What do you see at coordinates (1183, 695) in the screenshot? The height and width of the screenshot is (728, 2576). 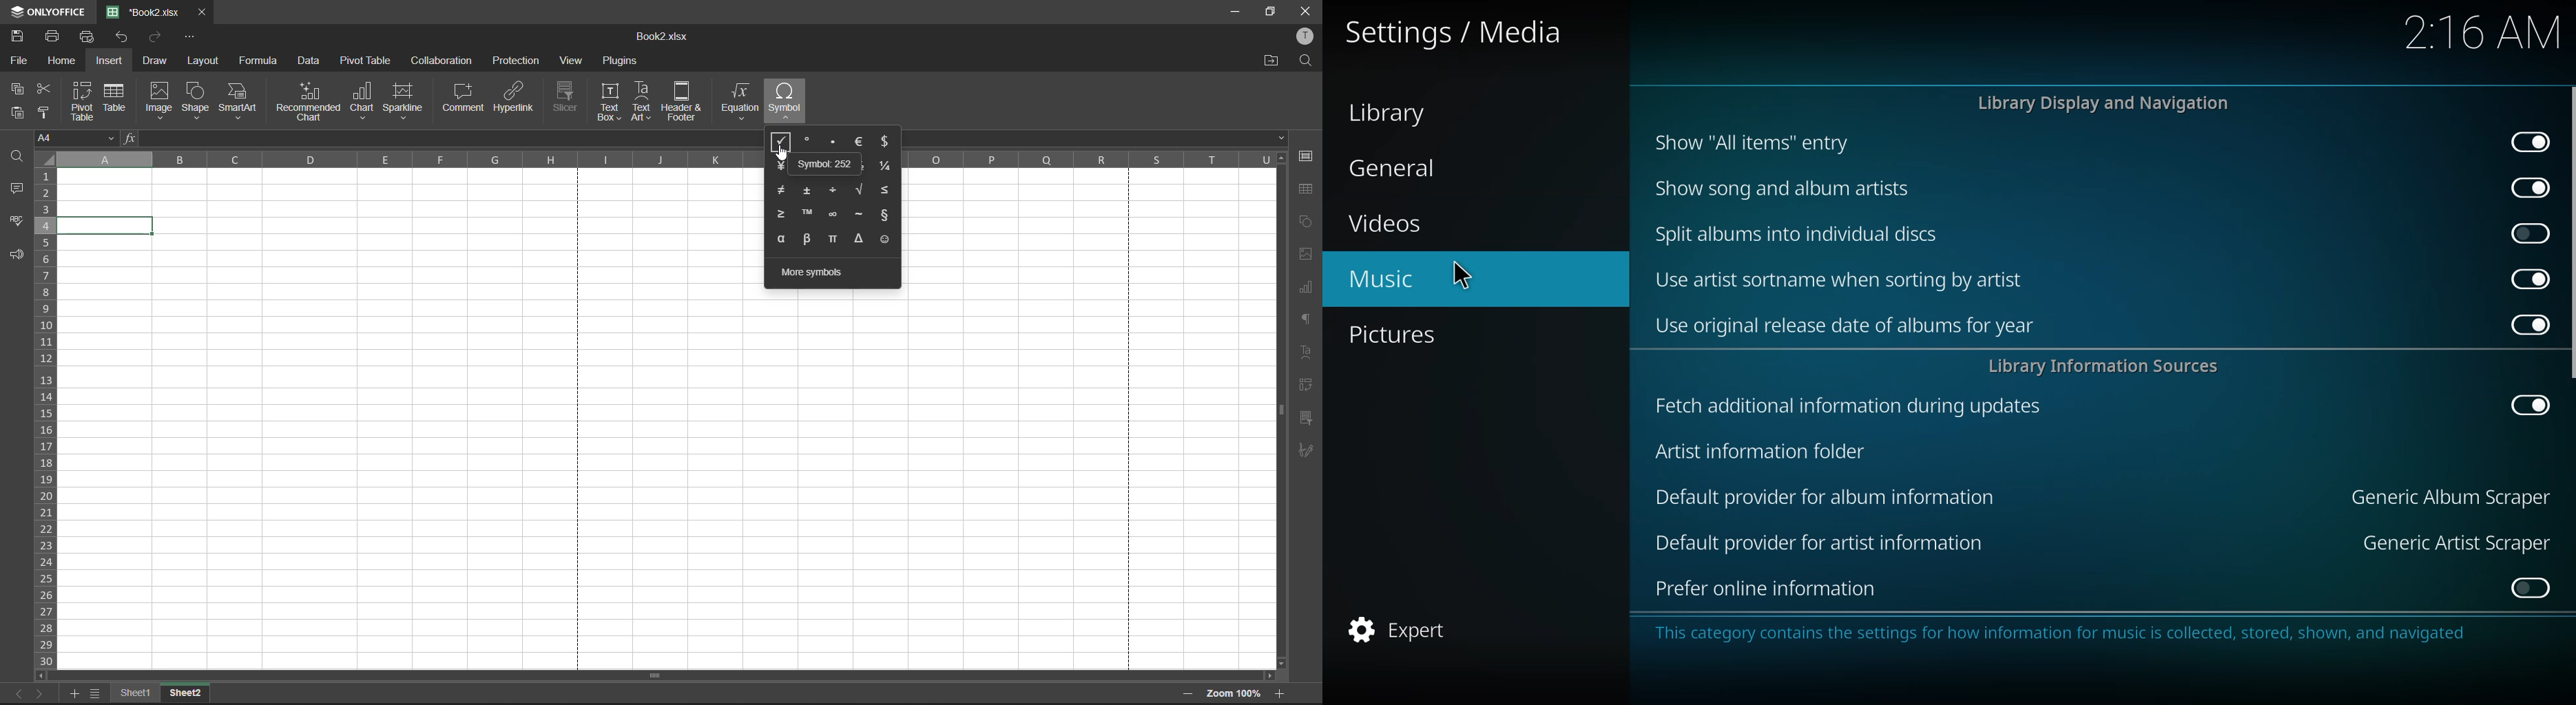 I see `zoom out` at bounding box center [1183, 695].